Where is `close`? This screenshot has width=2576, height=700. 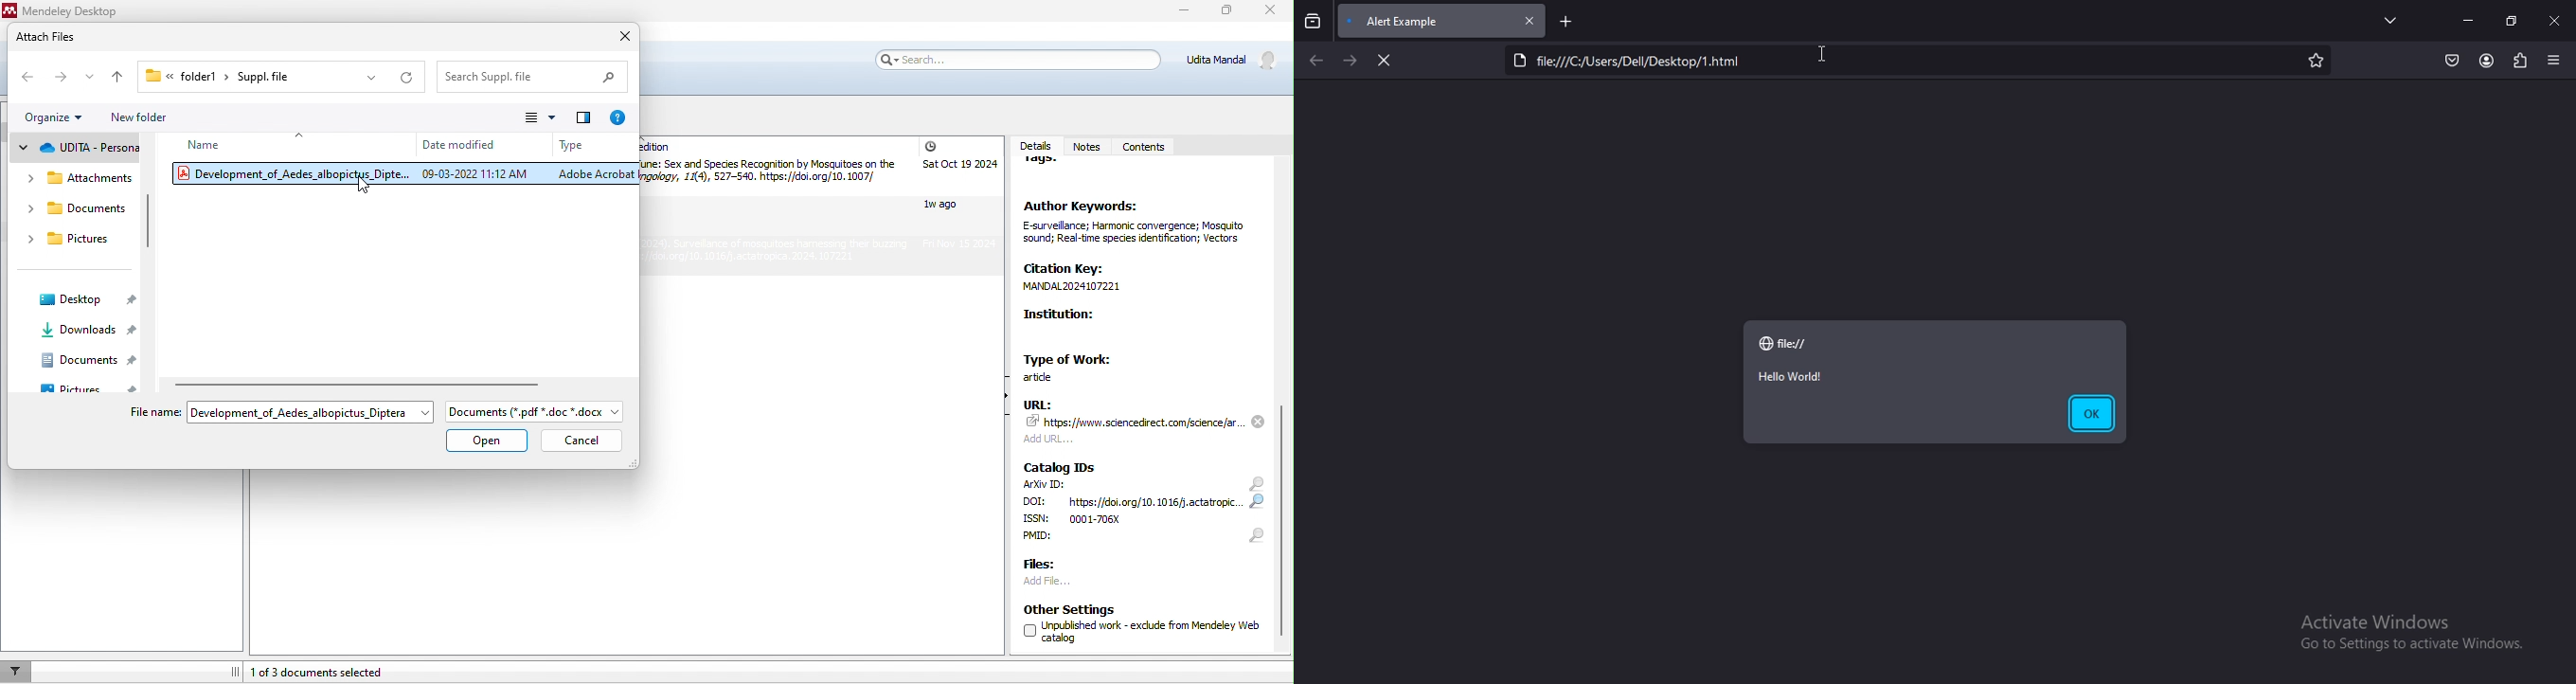
close is located at coordinates (620, 36).